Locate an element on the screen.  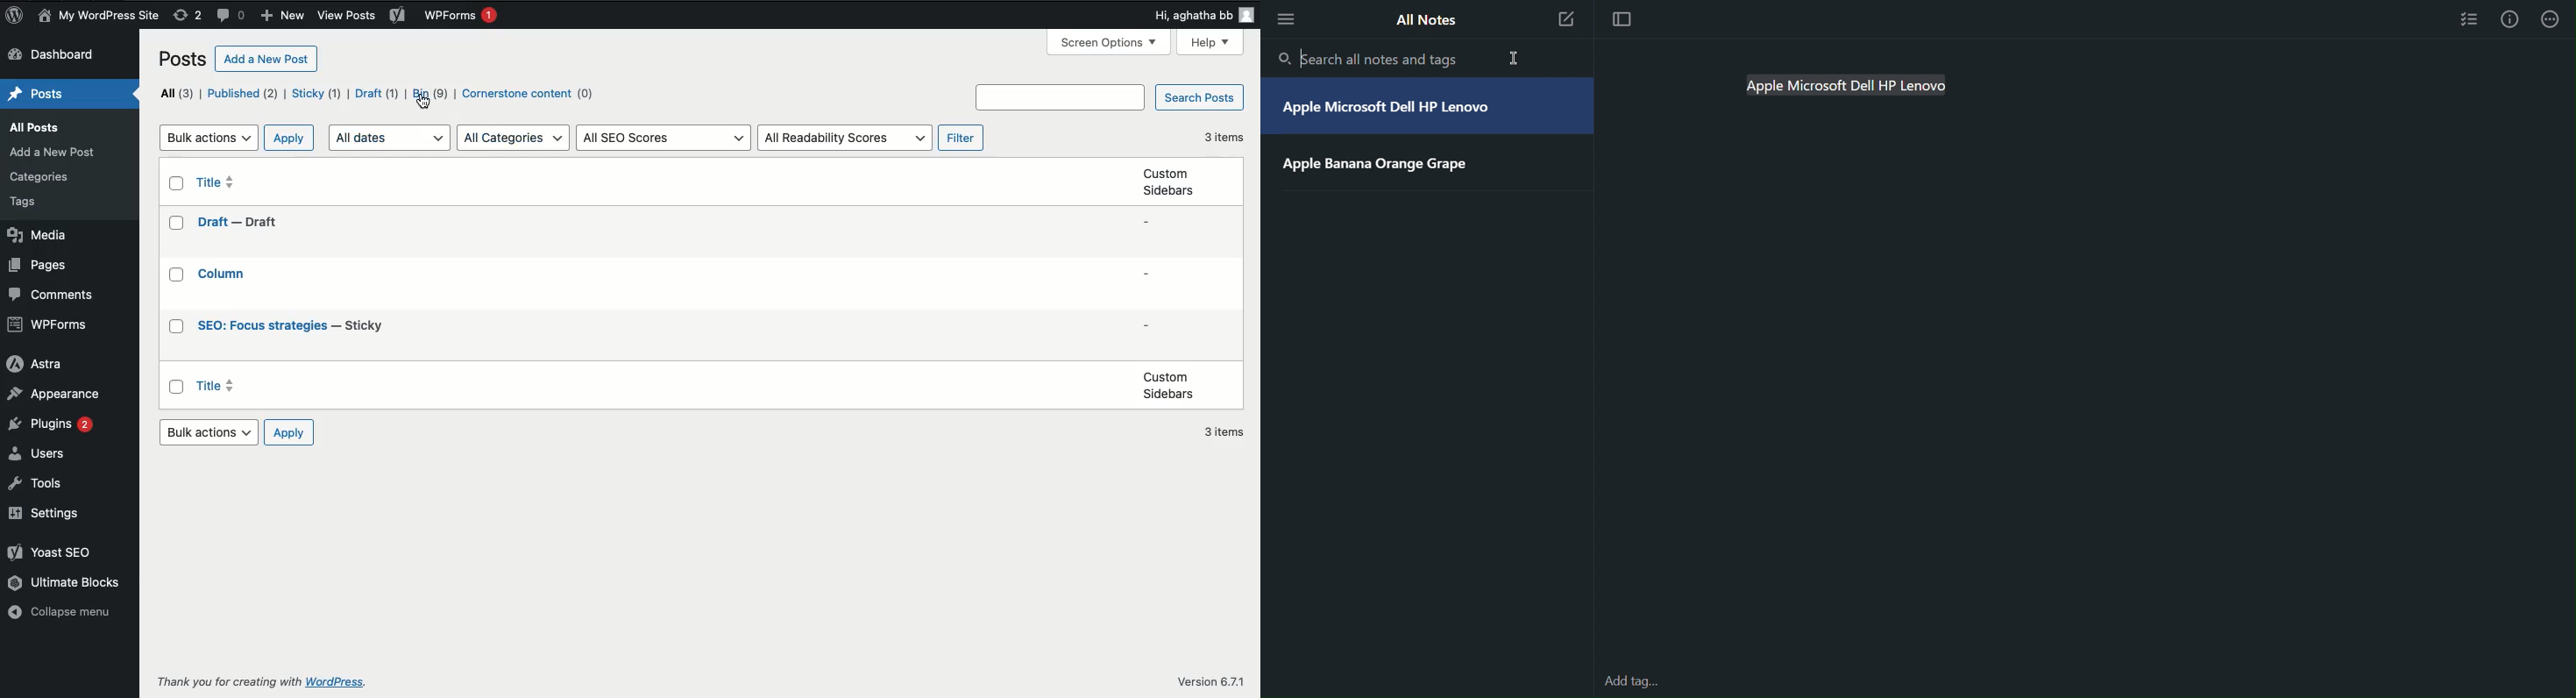
Title is located at coordinates (239, 222).